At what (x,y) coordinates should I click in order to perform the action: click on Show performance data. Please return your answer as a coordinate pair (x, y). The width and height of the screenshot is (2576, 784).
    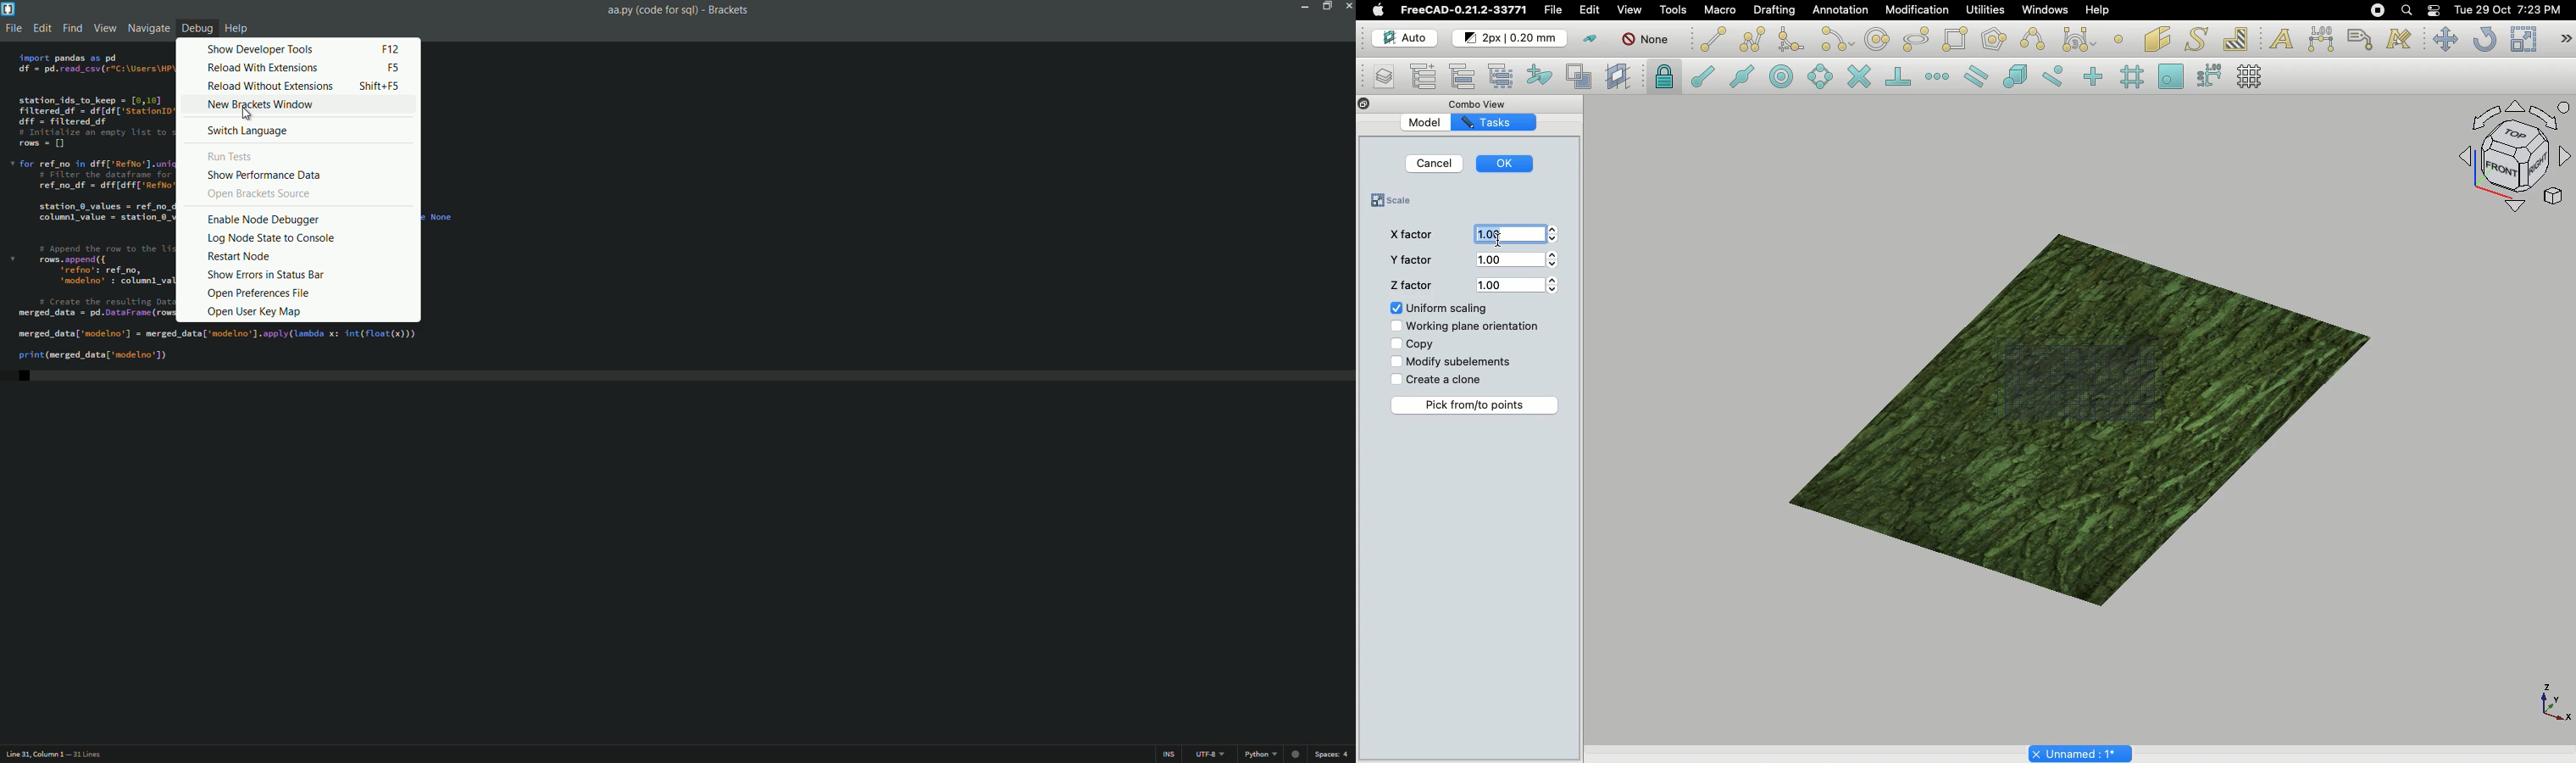
    Looking at the image, I should click on (264, 177).